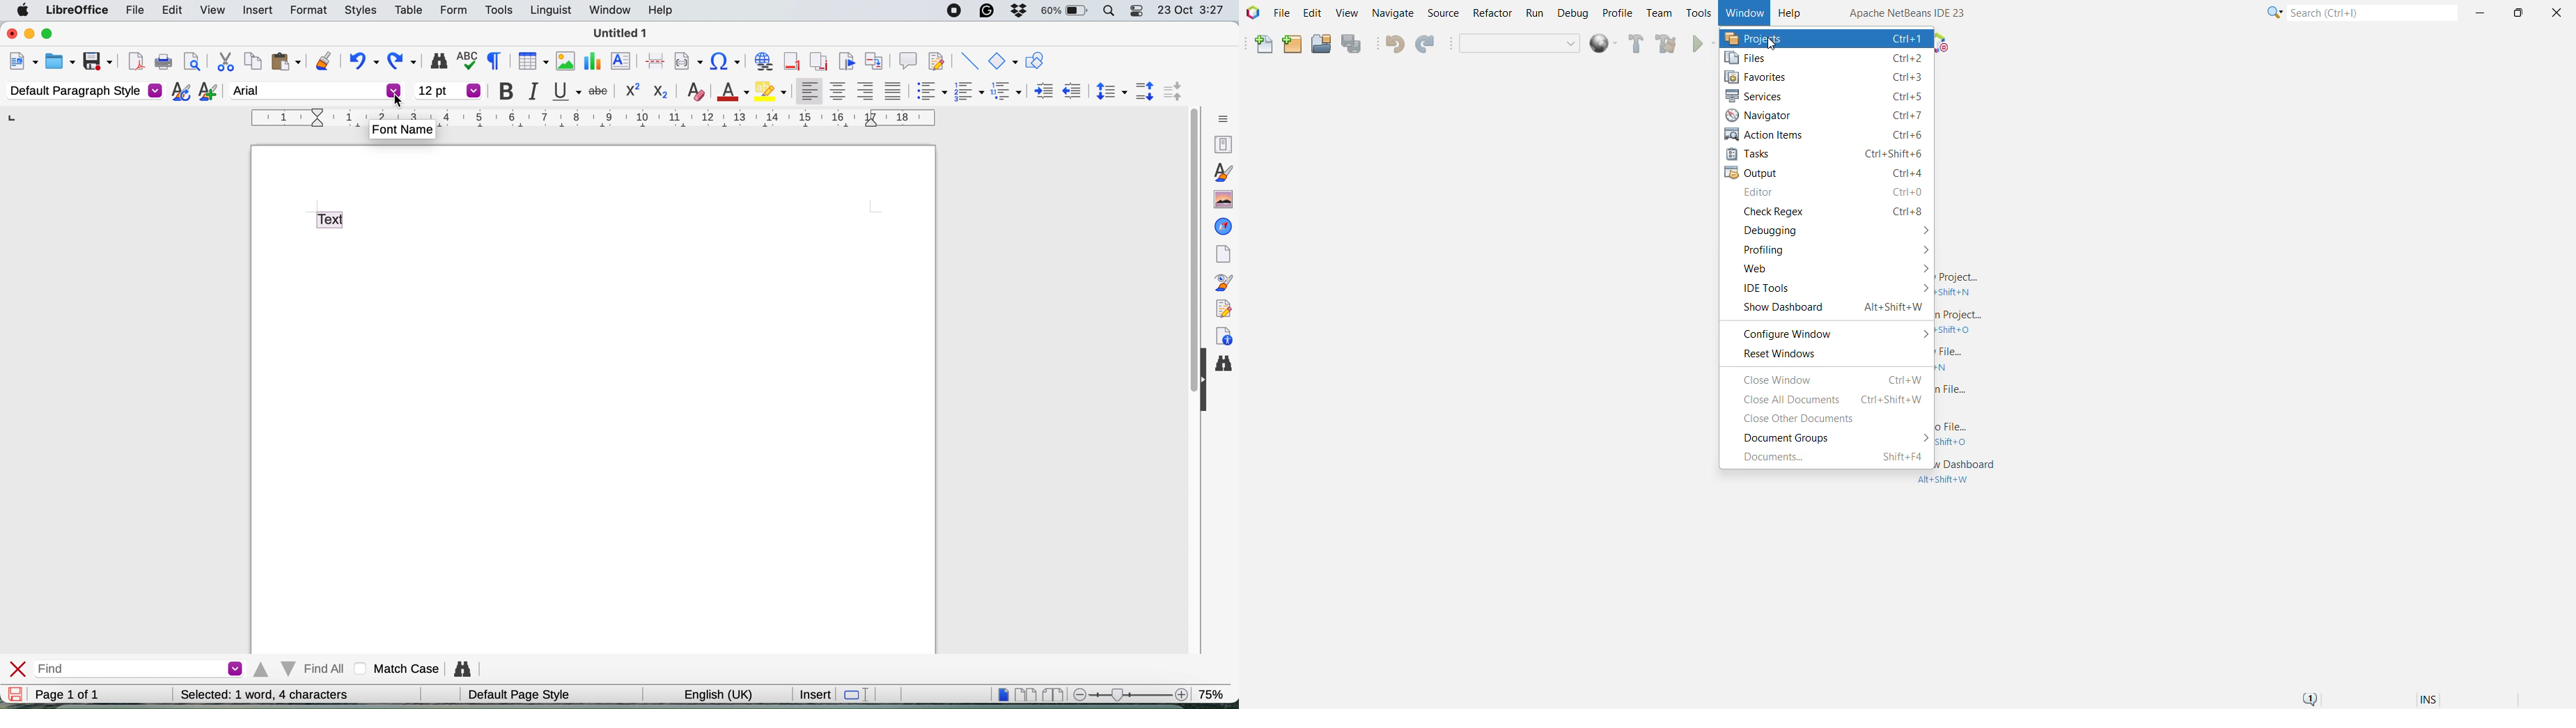  What do you see at coordinates (138, 668) in the screenshot?
I see `find` at bounding box center [138, 668].